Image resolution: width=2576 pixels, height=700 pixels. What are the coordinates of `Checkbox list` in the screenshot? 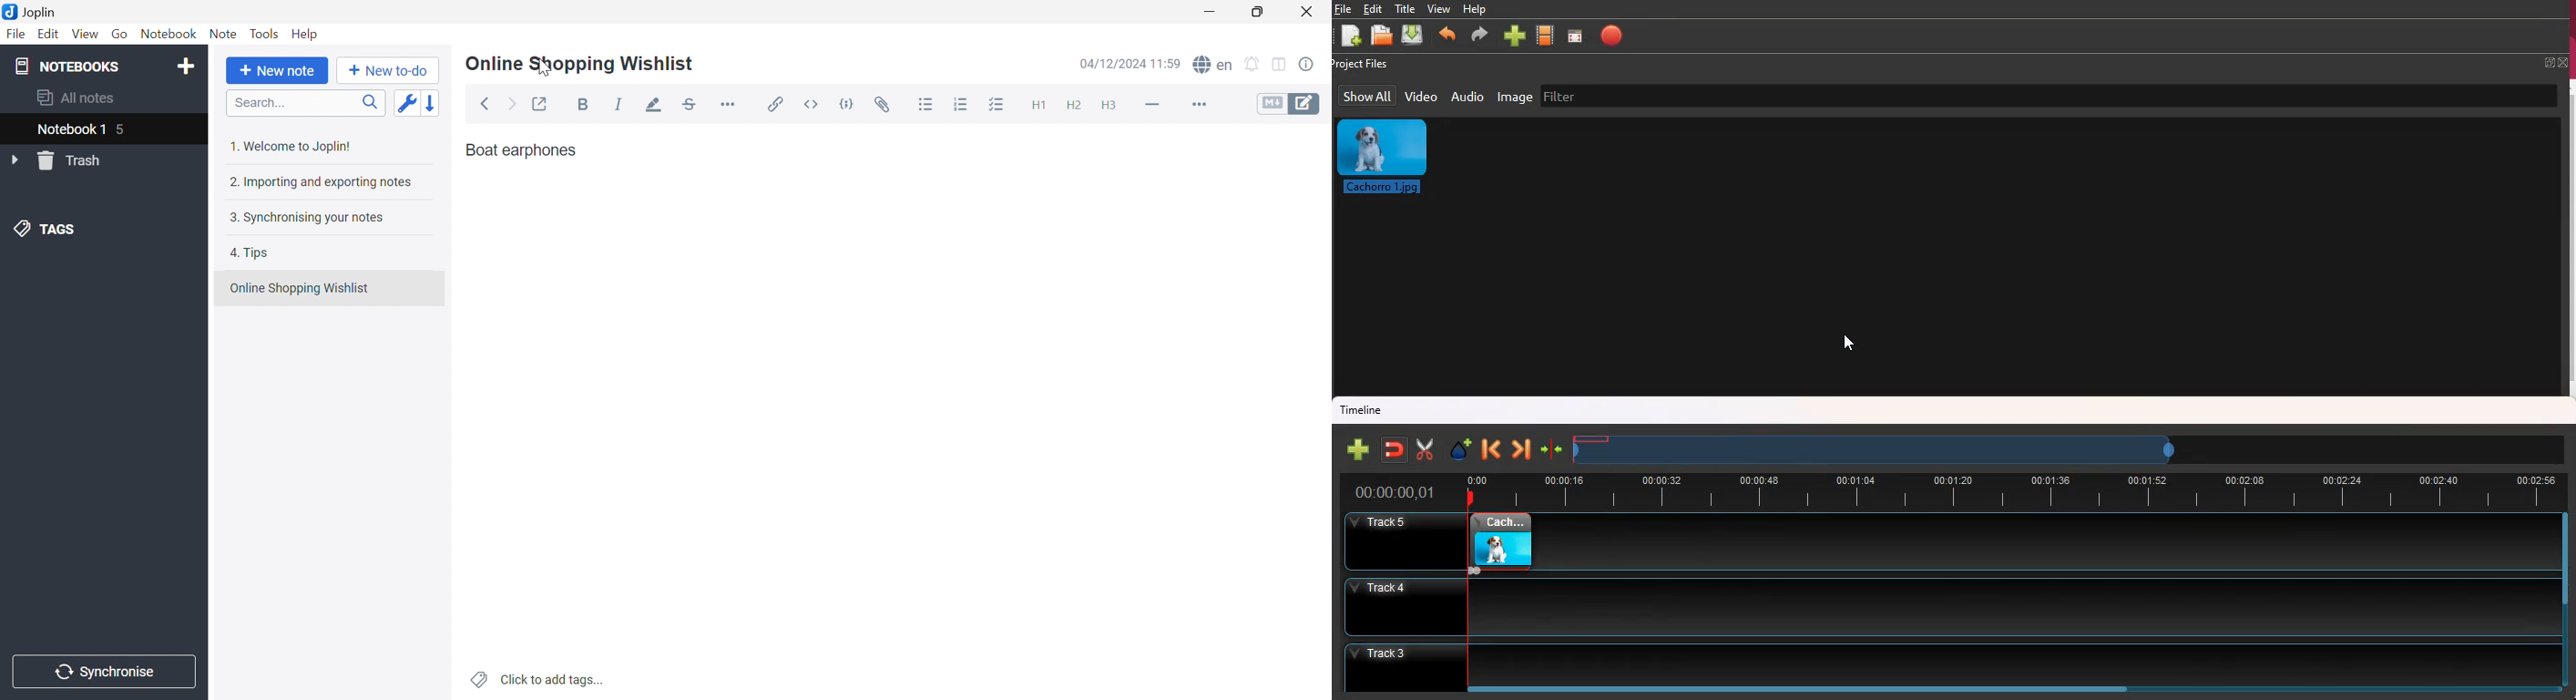 It's located at (1001, 104).